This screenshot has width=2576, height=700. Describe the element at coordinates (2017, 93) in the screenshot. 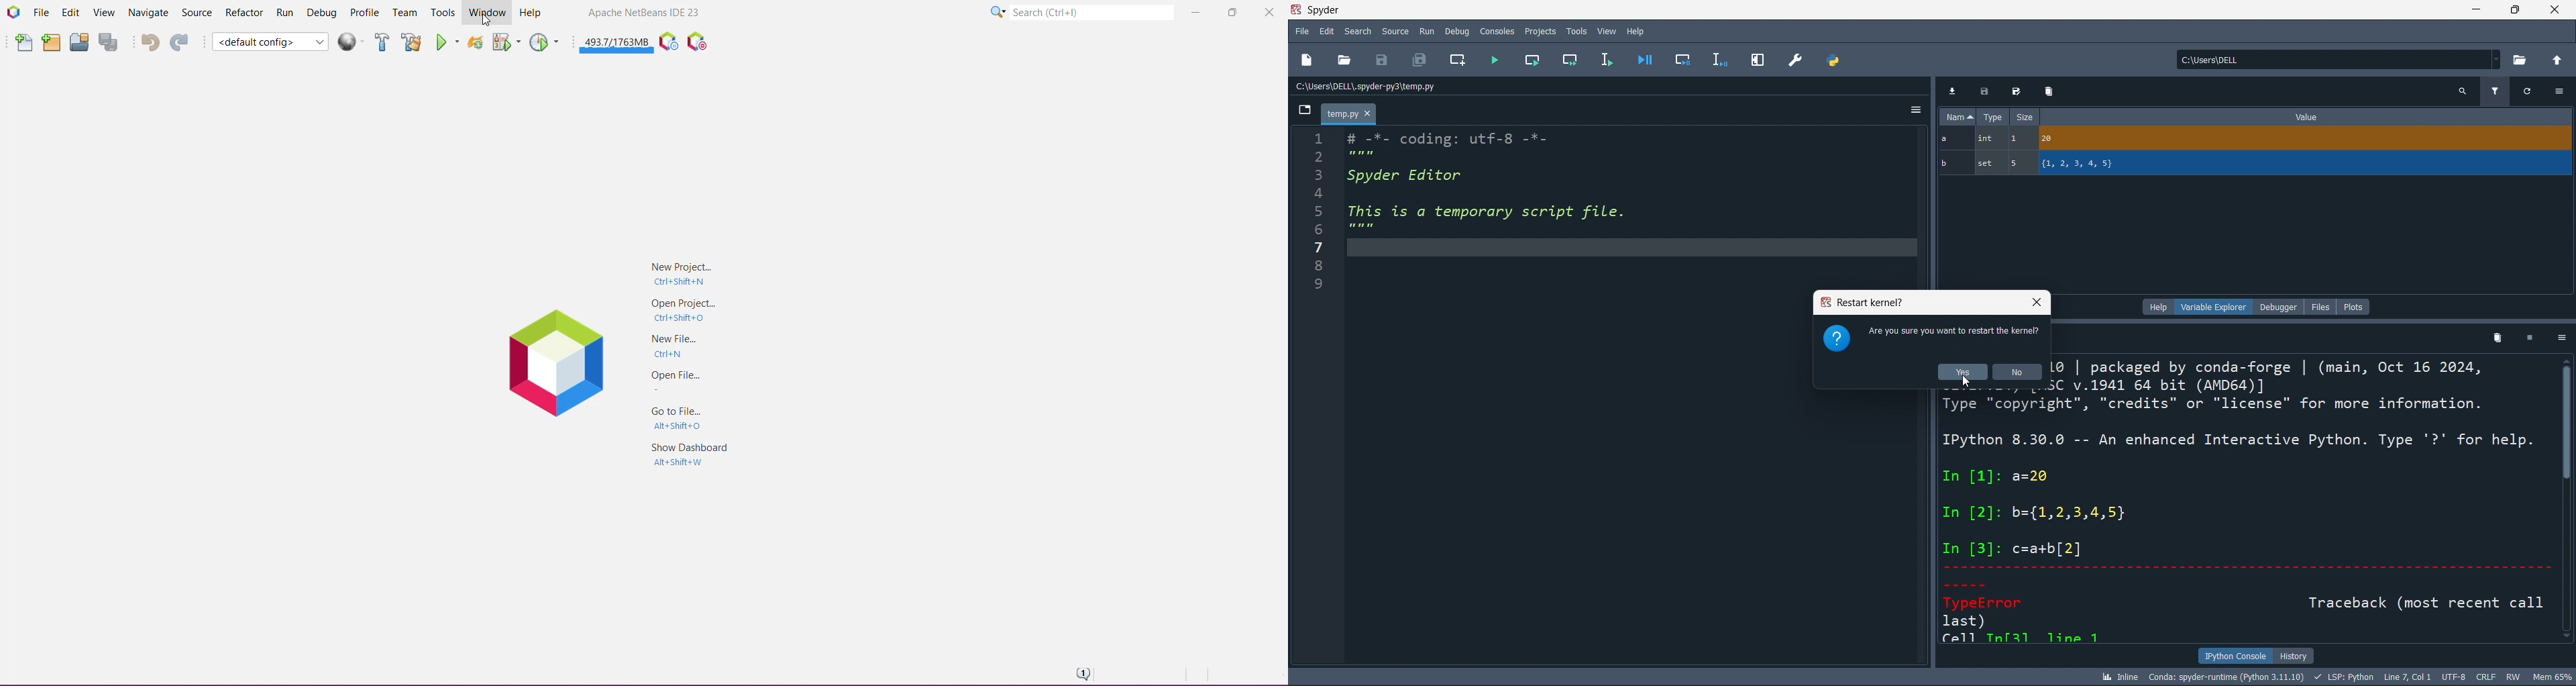

I see `save` at that location.